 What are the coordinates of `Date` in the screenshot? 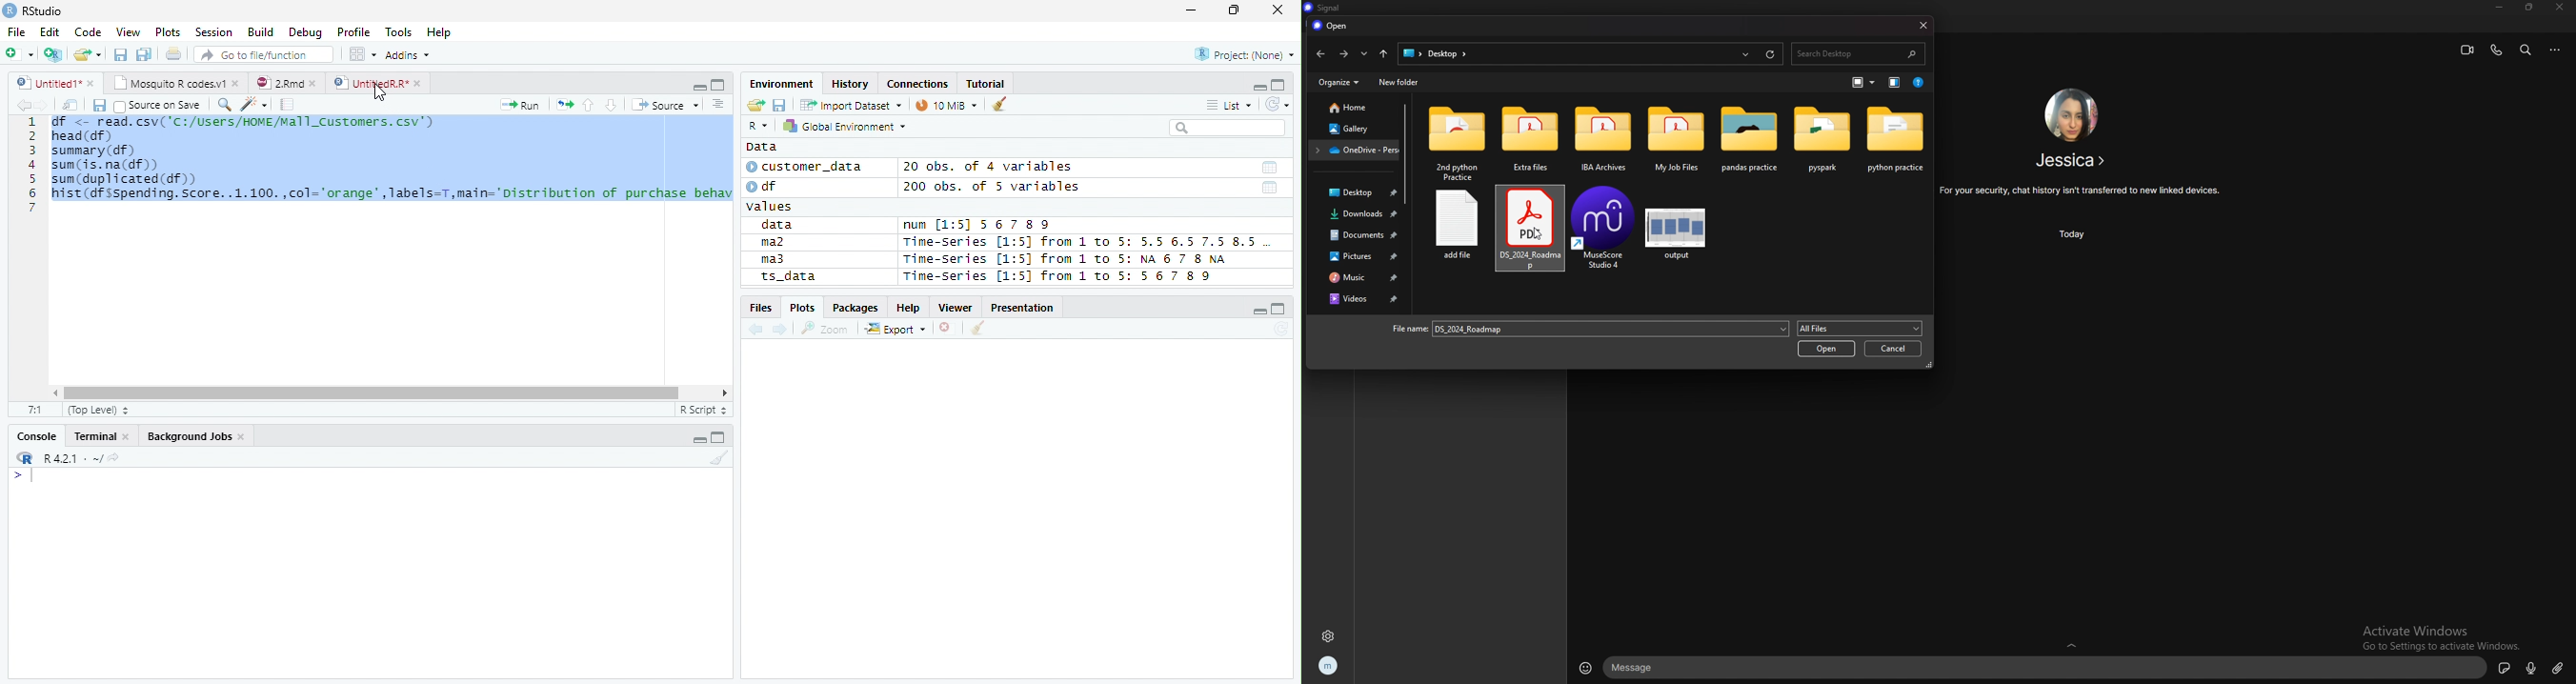 It's located at (1270, 189).